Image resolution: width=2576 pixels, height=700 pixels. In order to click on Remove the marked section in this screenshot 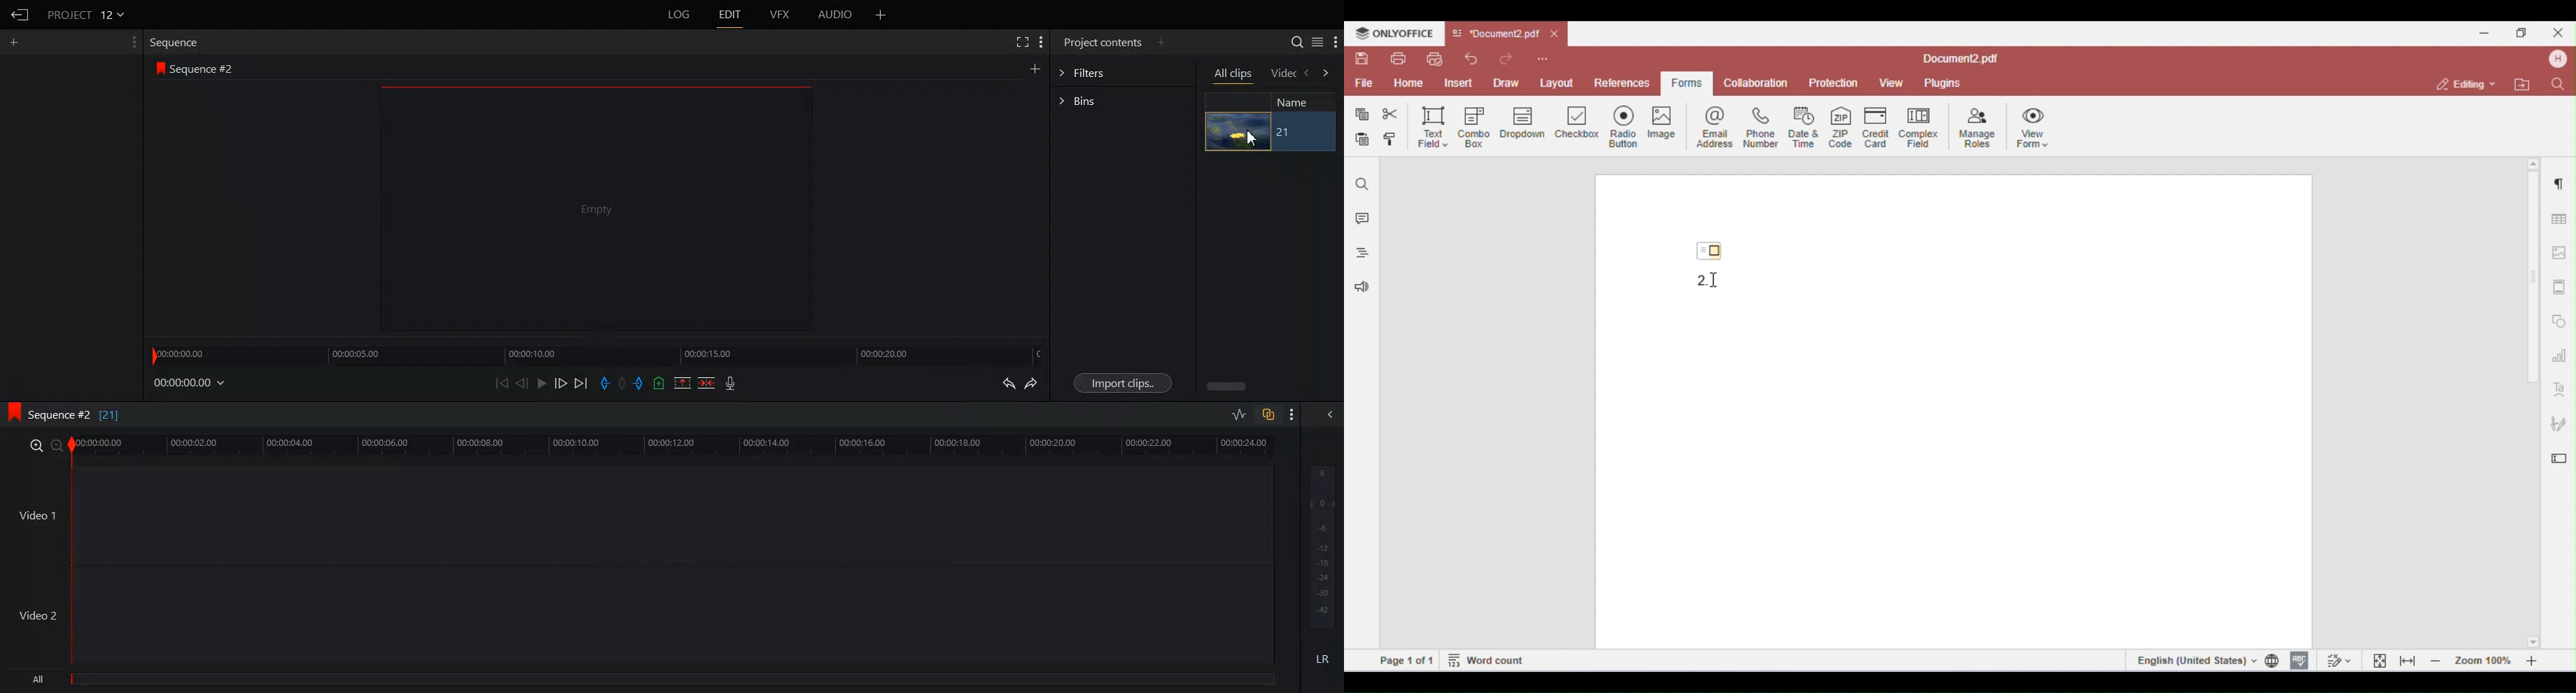, I will do `click(682, 383)`.